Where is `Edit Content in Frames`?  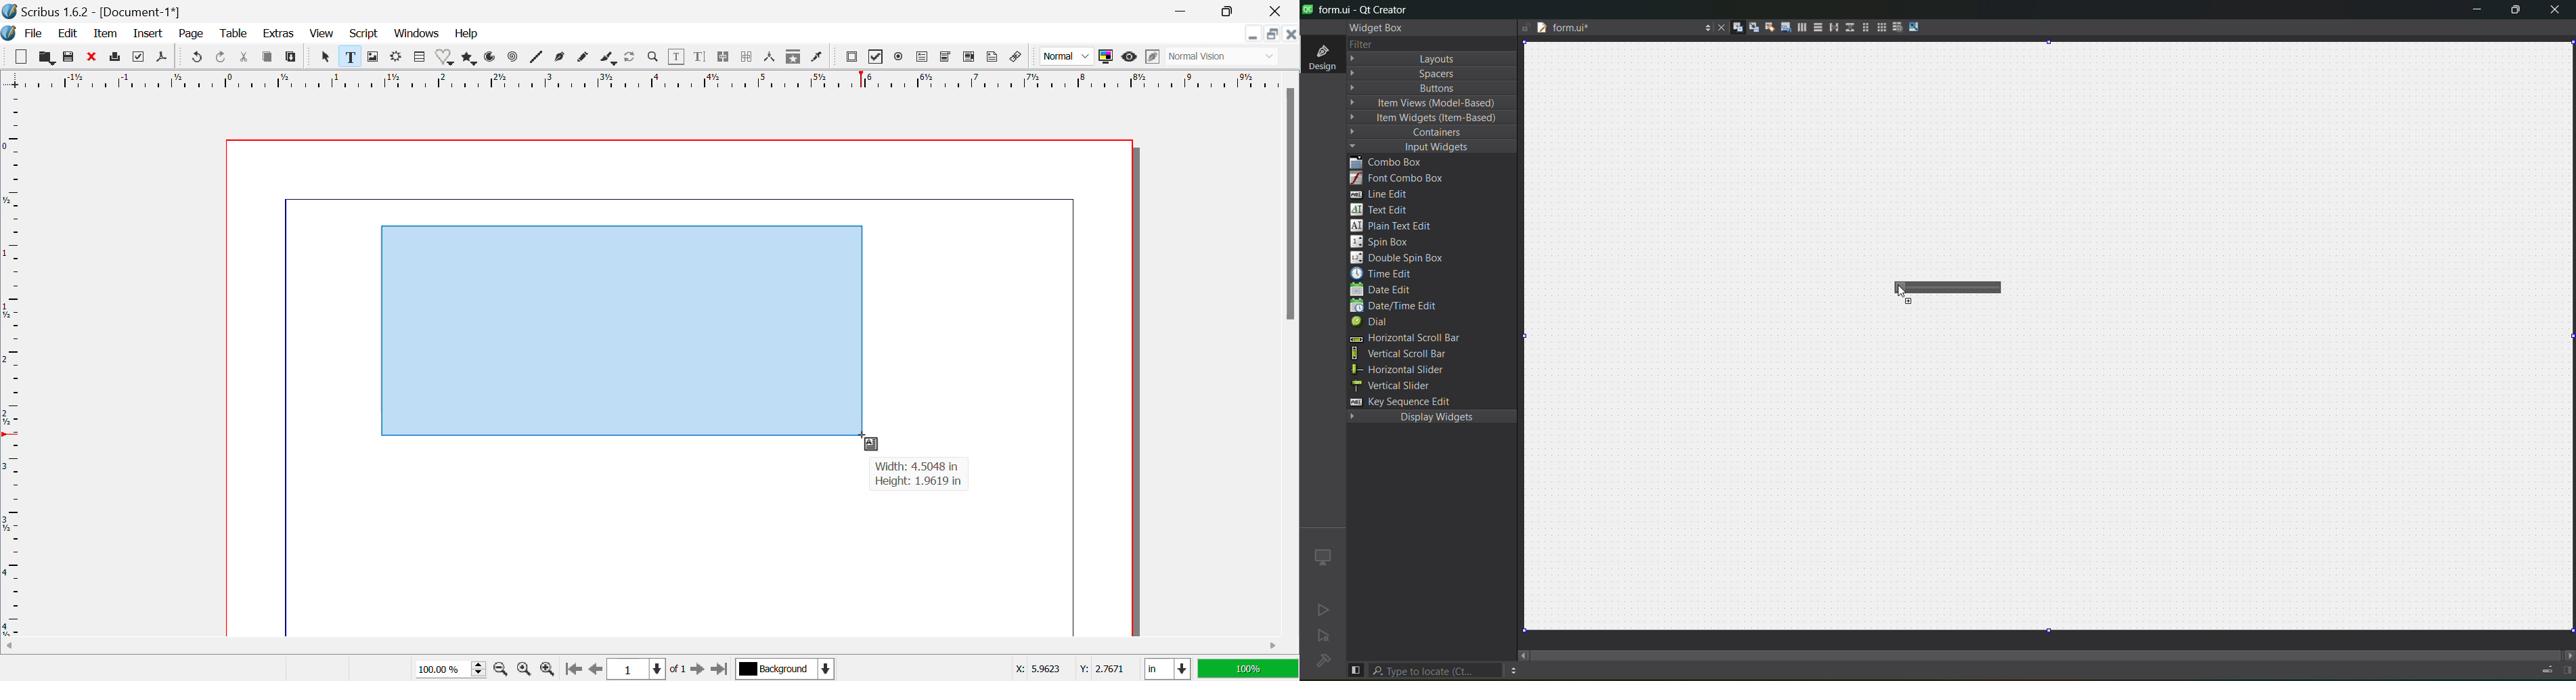
Edit Content in Frames is located at coordinates (679, 57).